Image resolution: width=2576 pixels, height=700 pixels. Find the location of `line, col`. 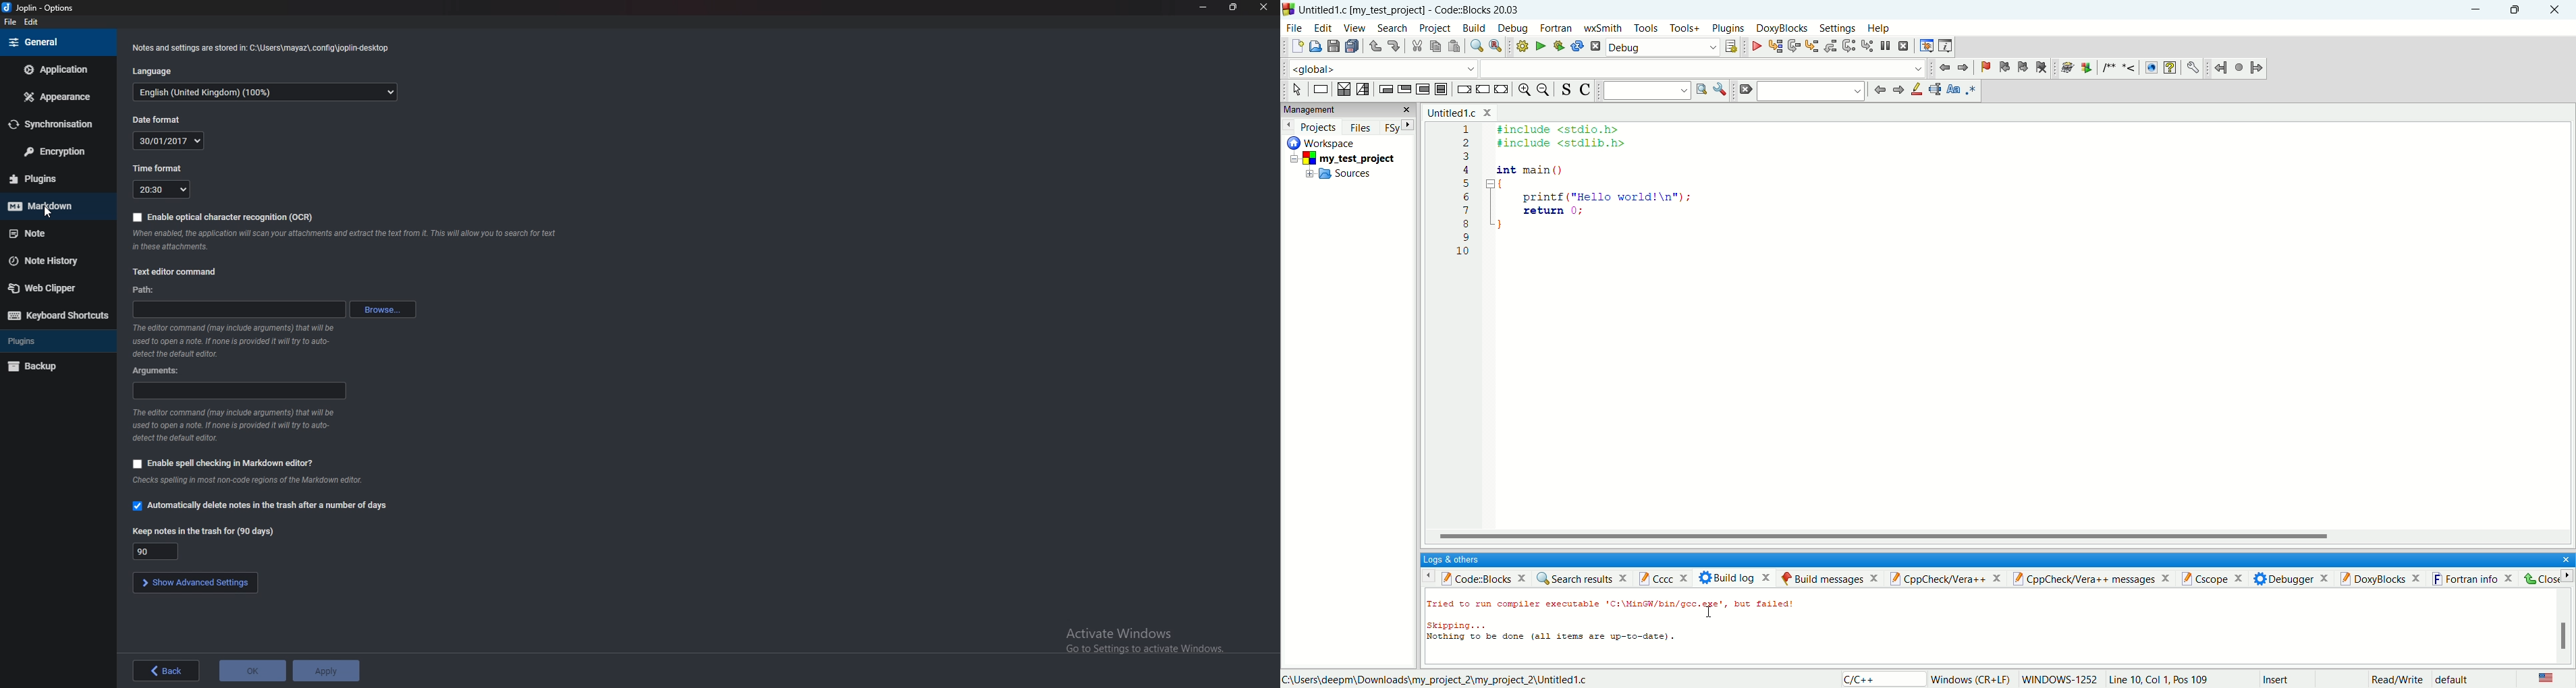

line, col is located at coordinates (2158, 680).